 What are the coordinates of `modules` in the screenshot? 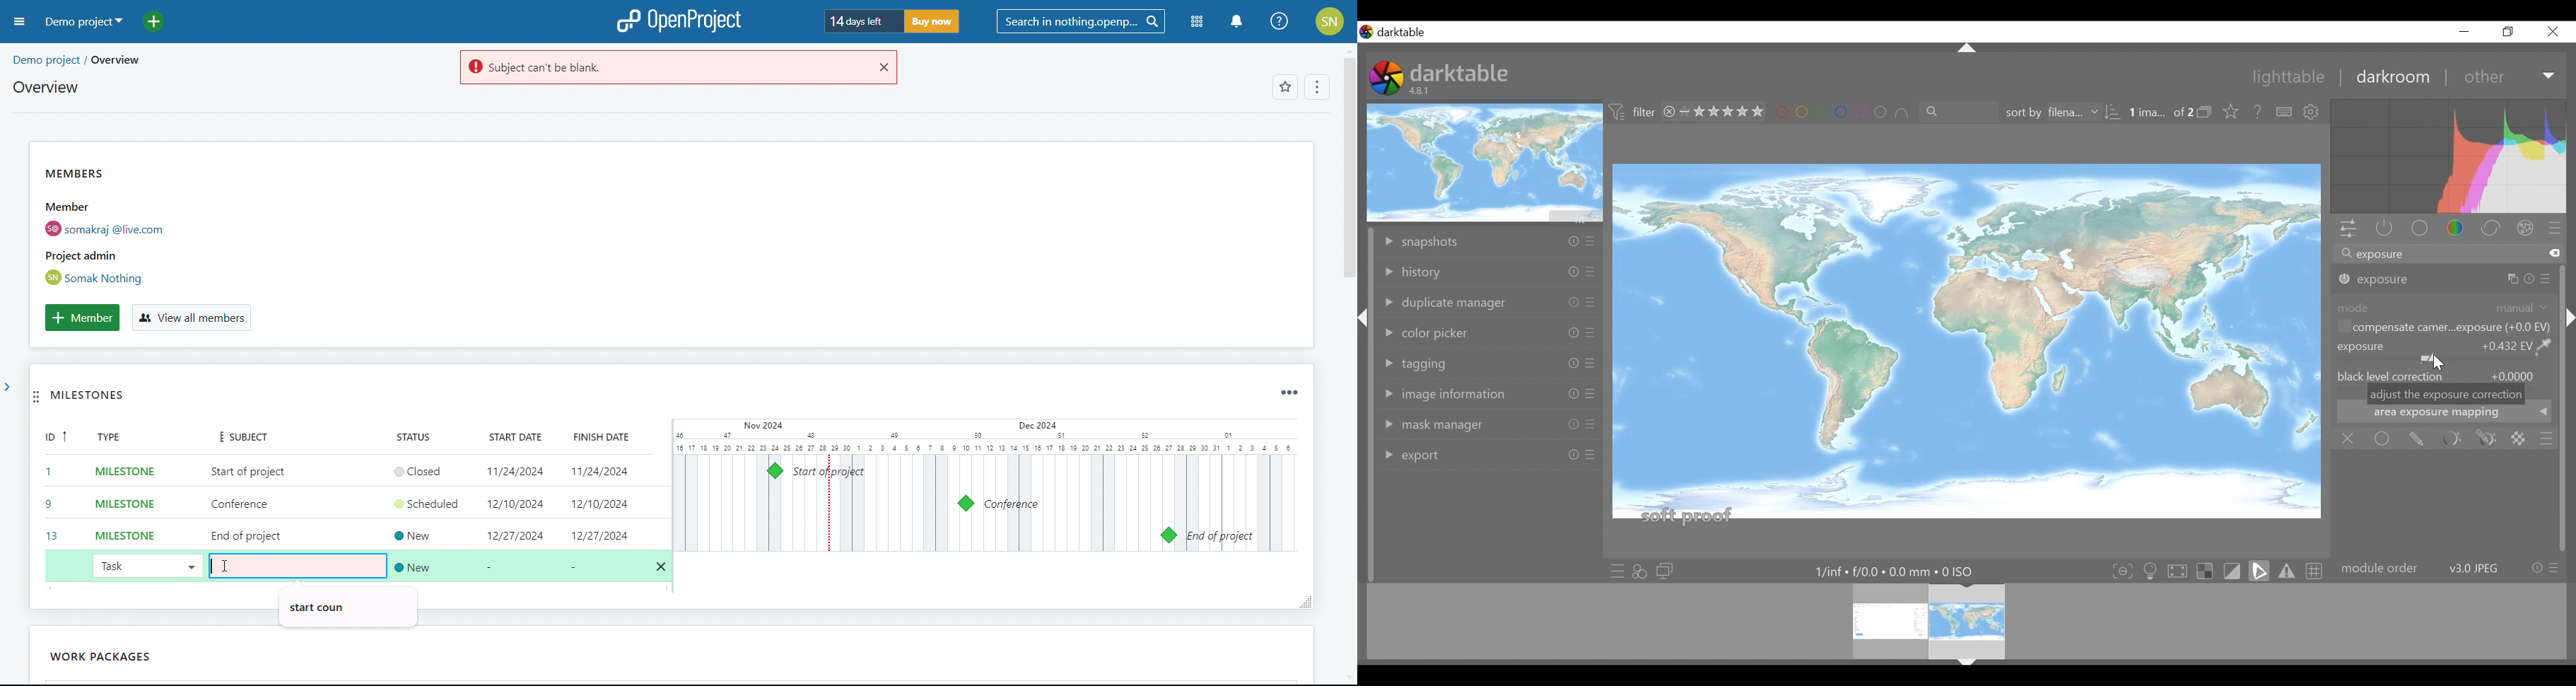 It's located at (1198, 23).